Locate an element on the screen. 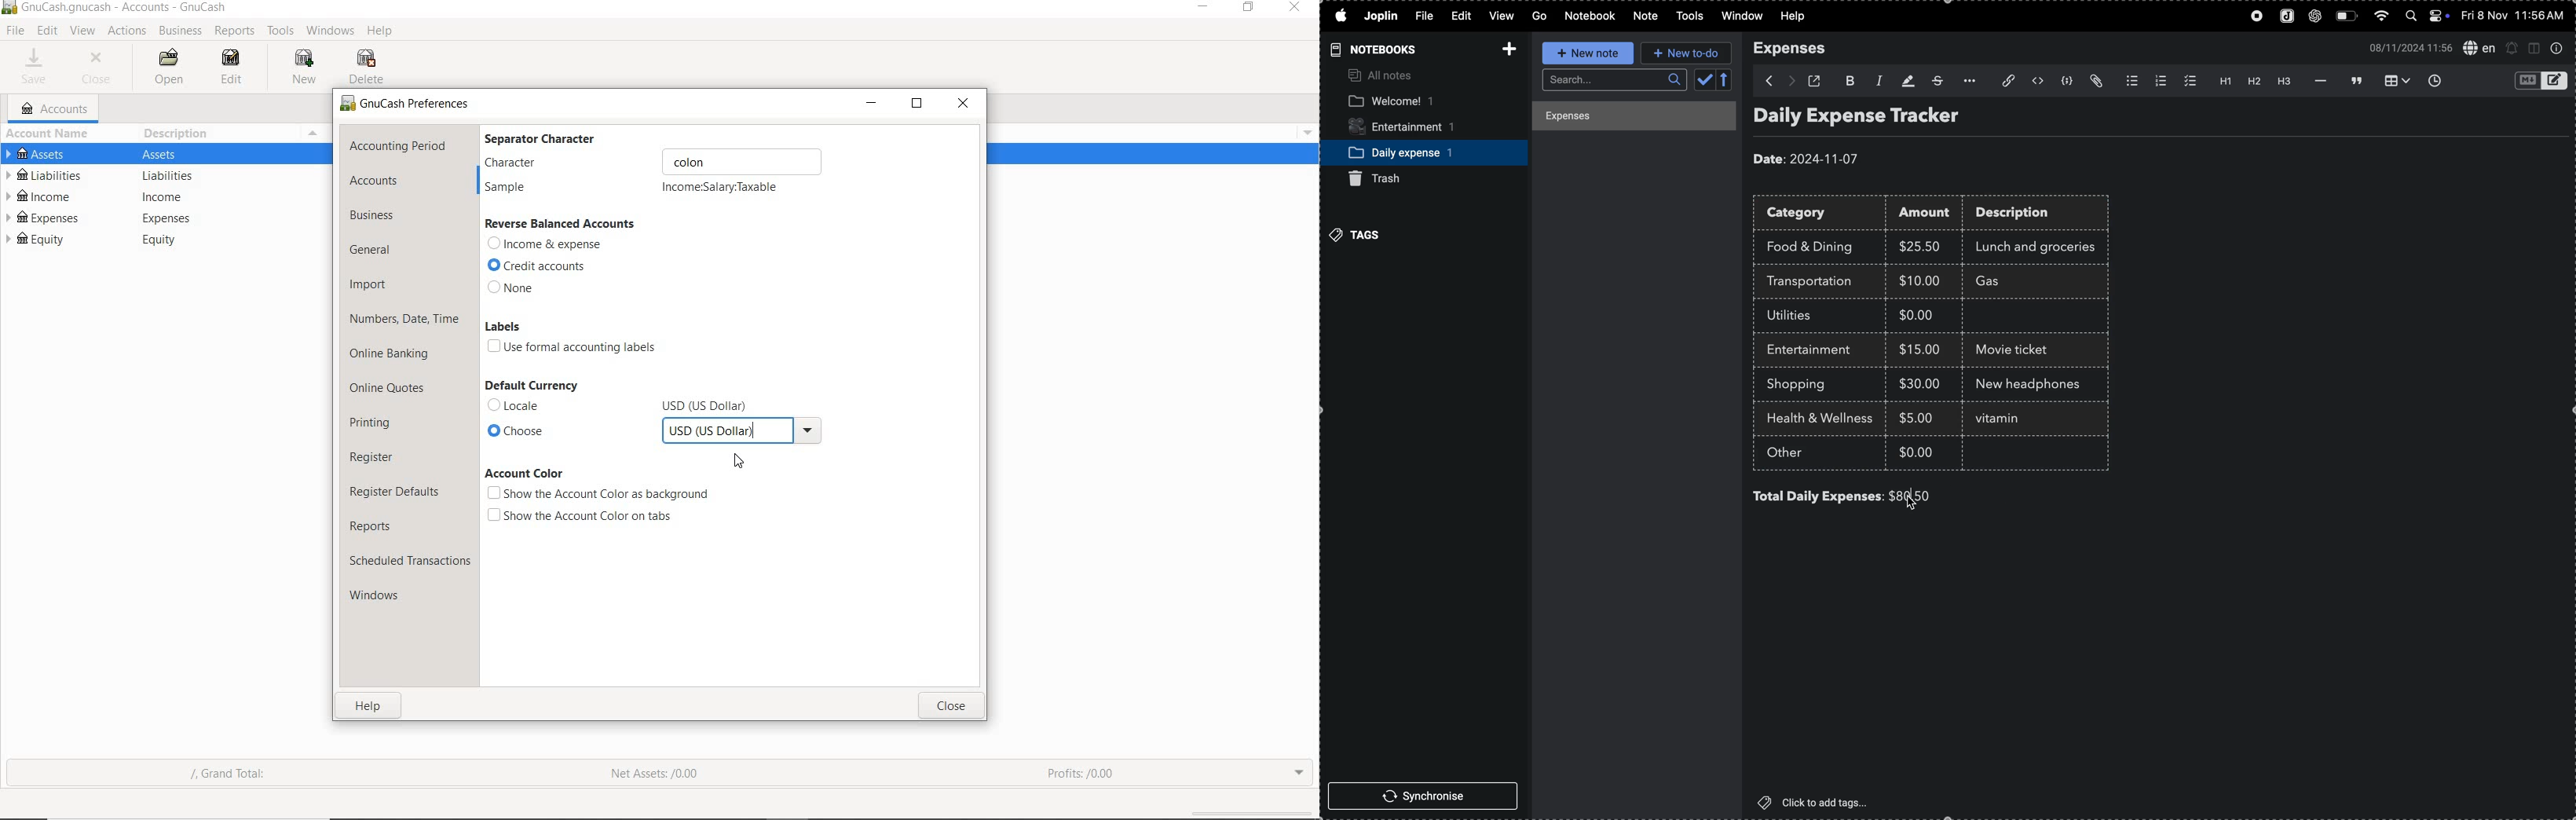 The width and height of the screenshot is (2576, 840). profits is located at coordinates (1082, 769).